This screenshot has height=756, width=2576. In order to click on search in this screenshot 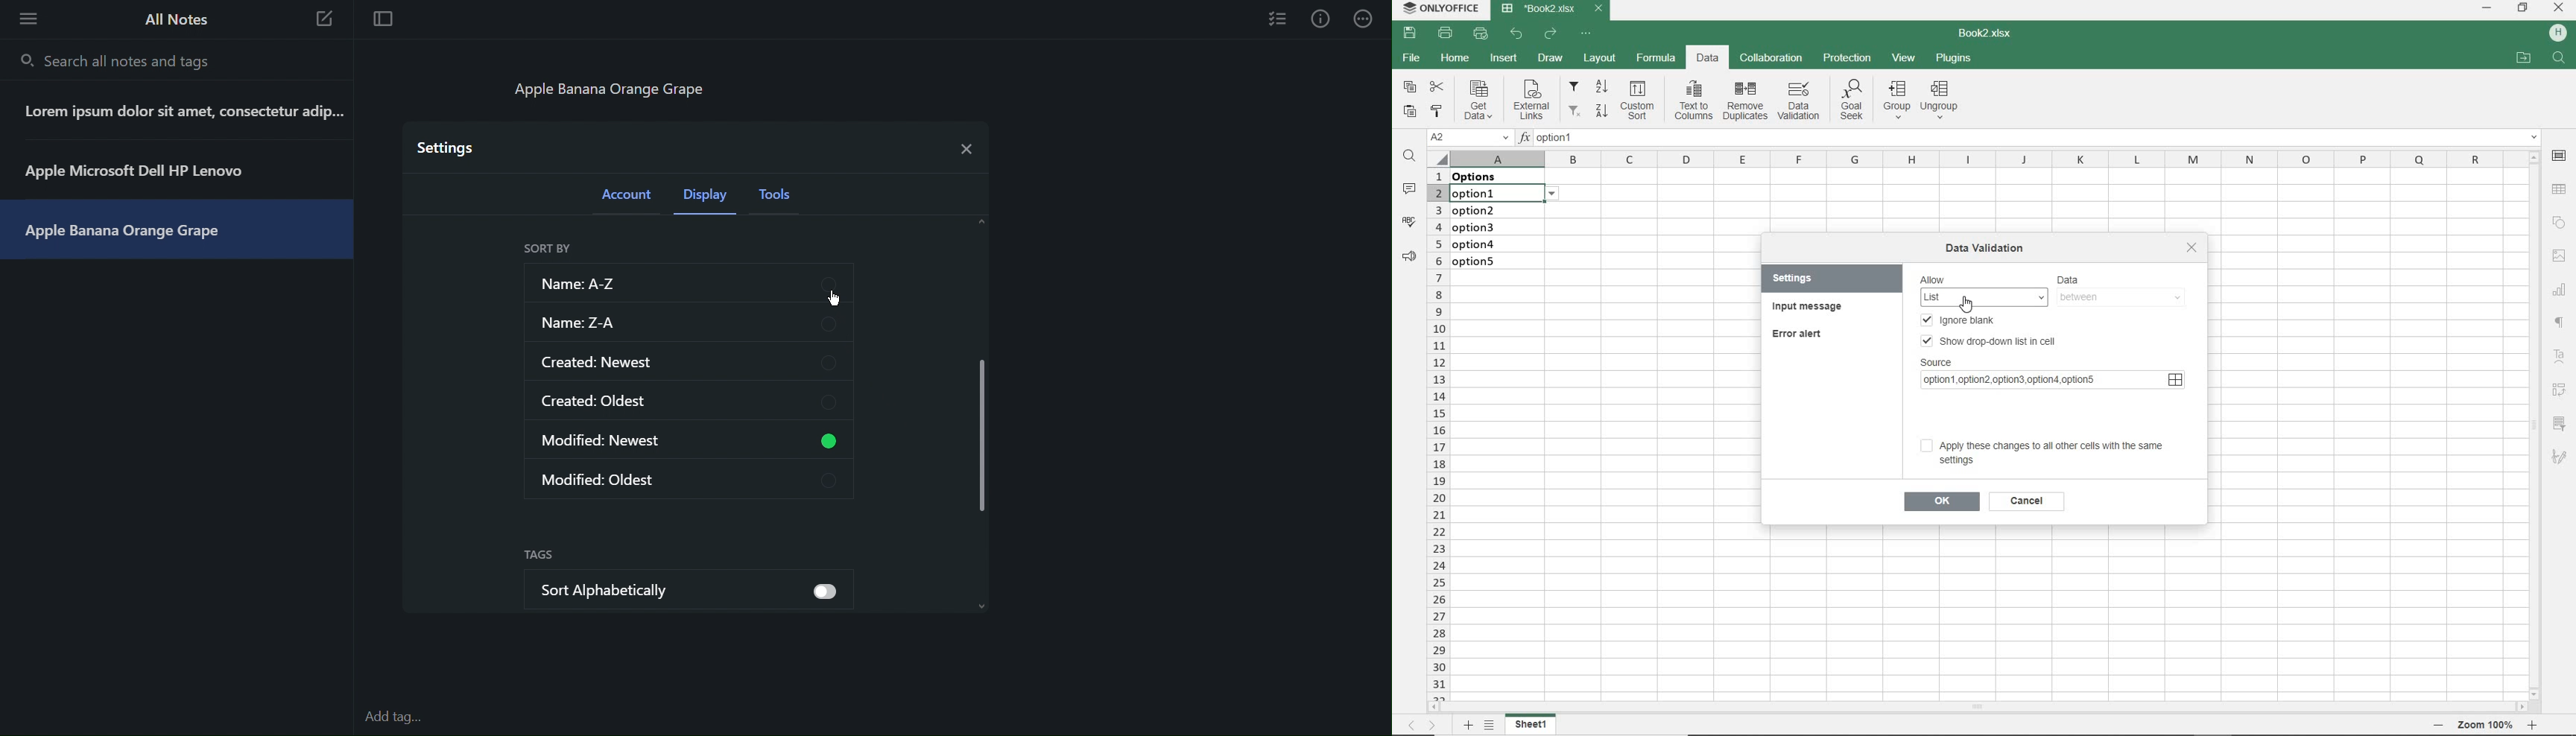, I will do `click(2560, 59)`.